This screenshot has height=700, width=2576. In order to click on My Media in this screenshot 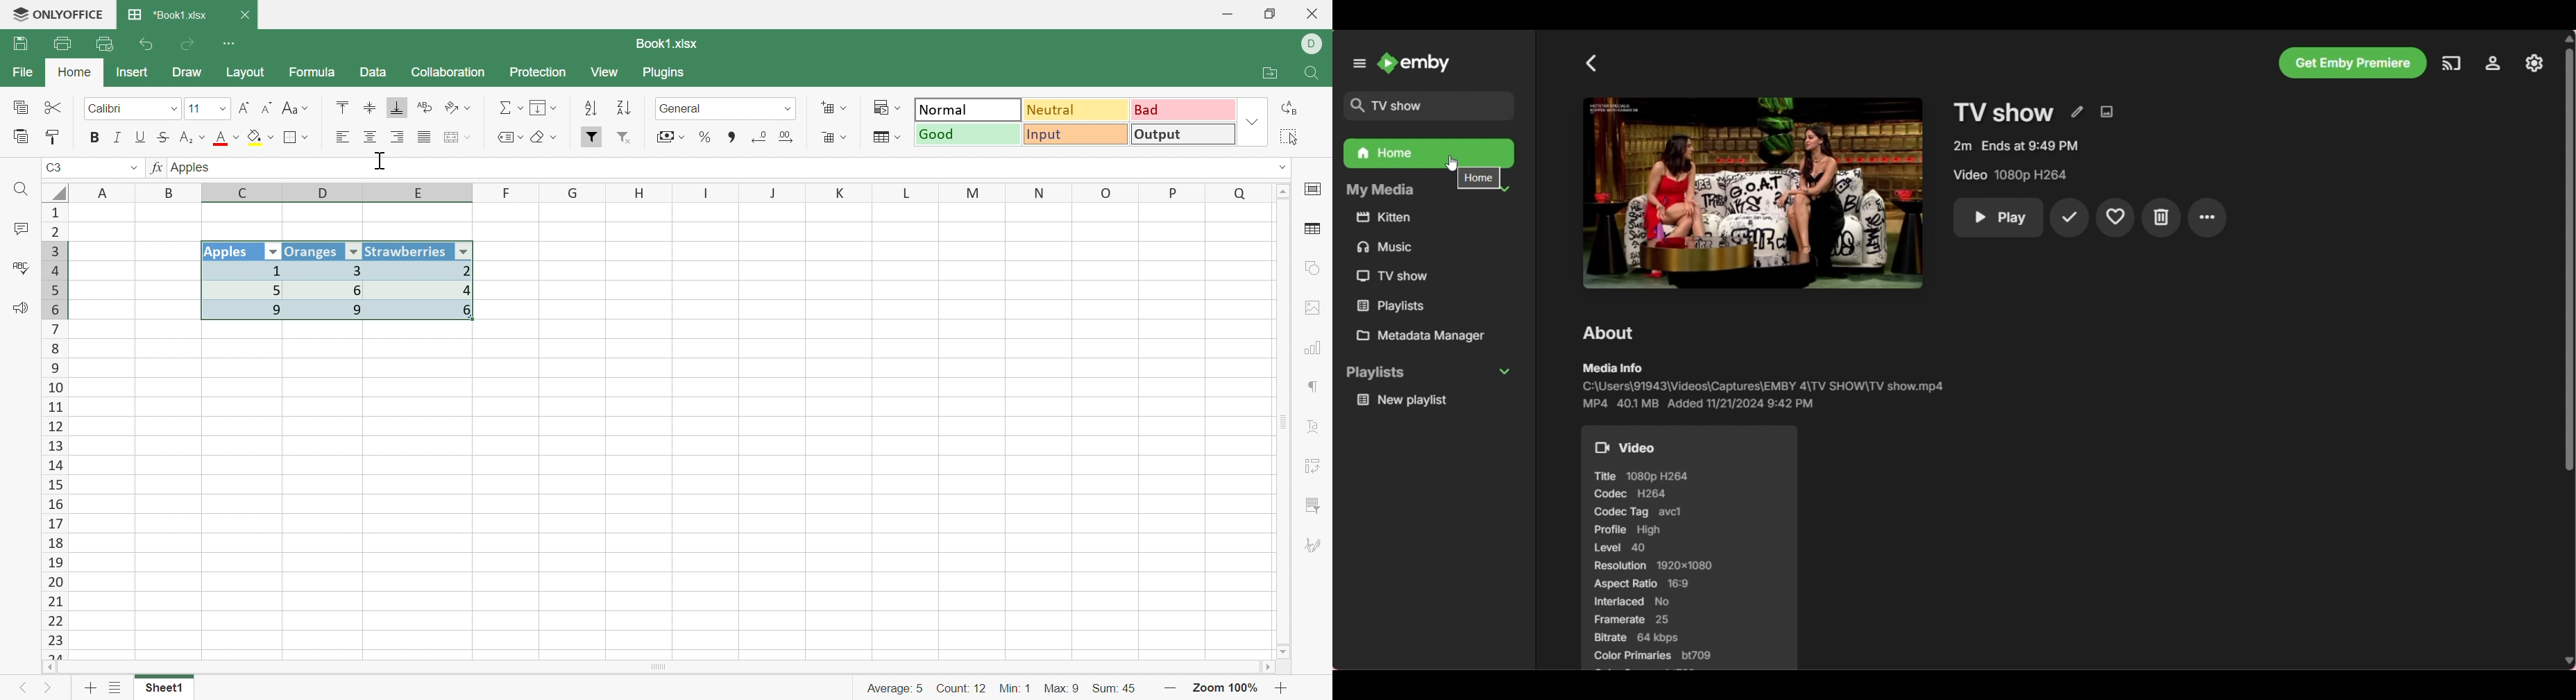, I will do `click(1430, 191)`.